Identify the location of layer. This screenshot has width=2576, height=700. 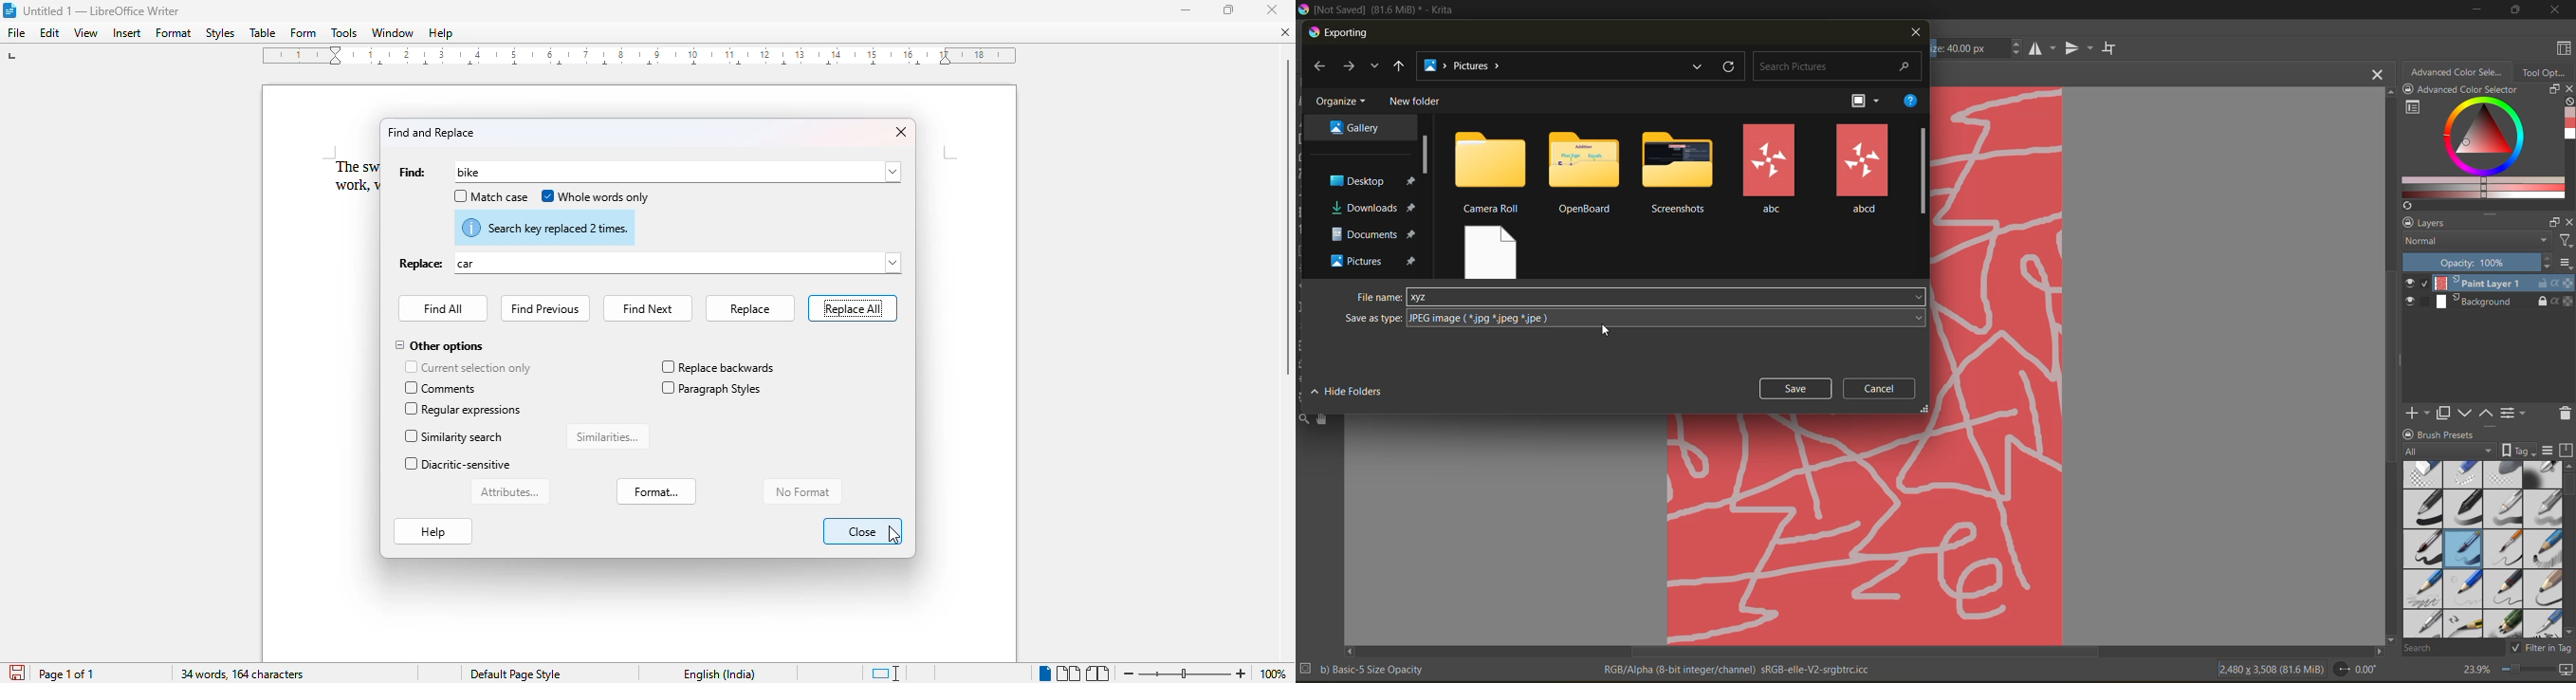
(2489, 303).